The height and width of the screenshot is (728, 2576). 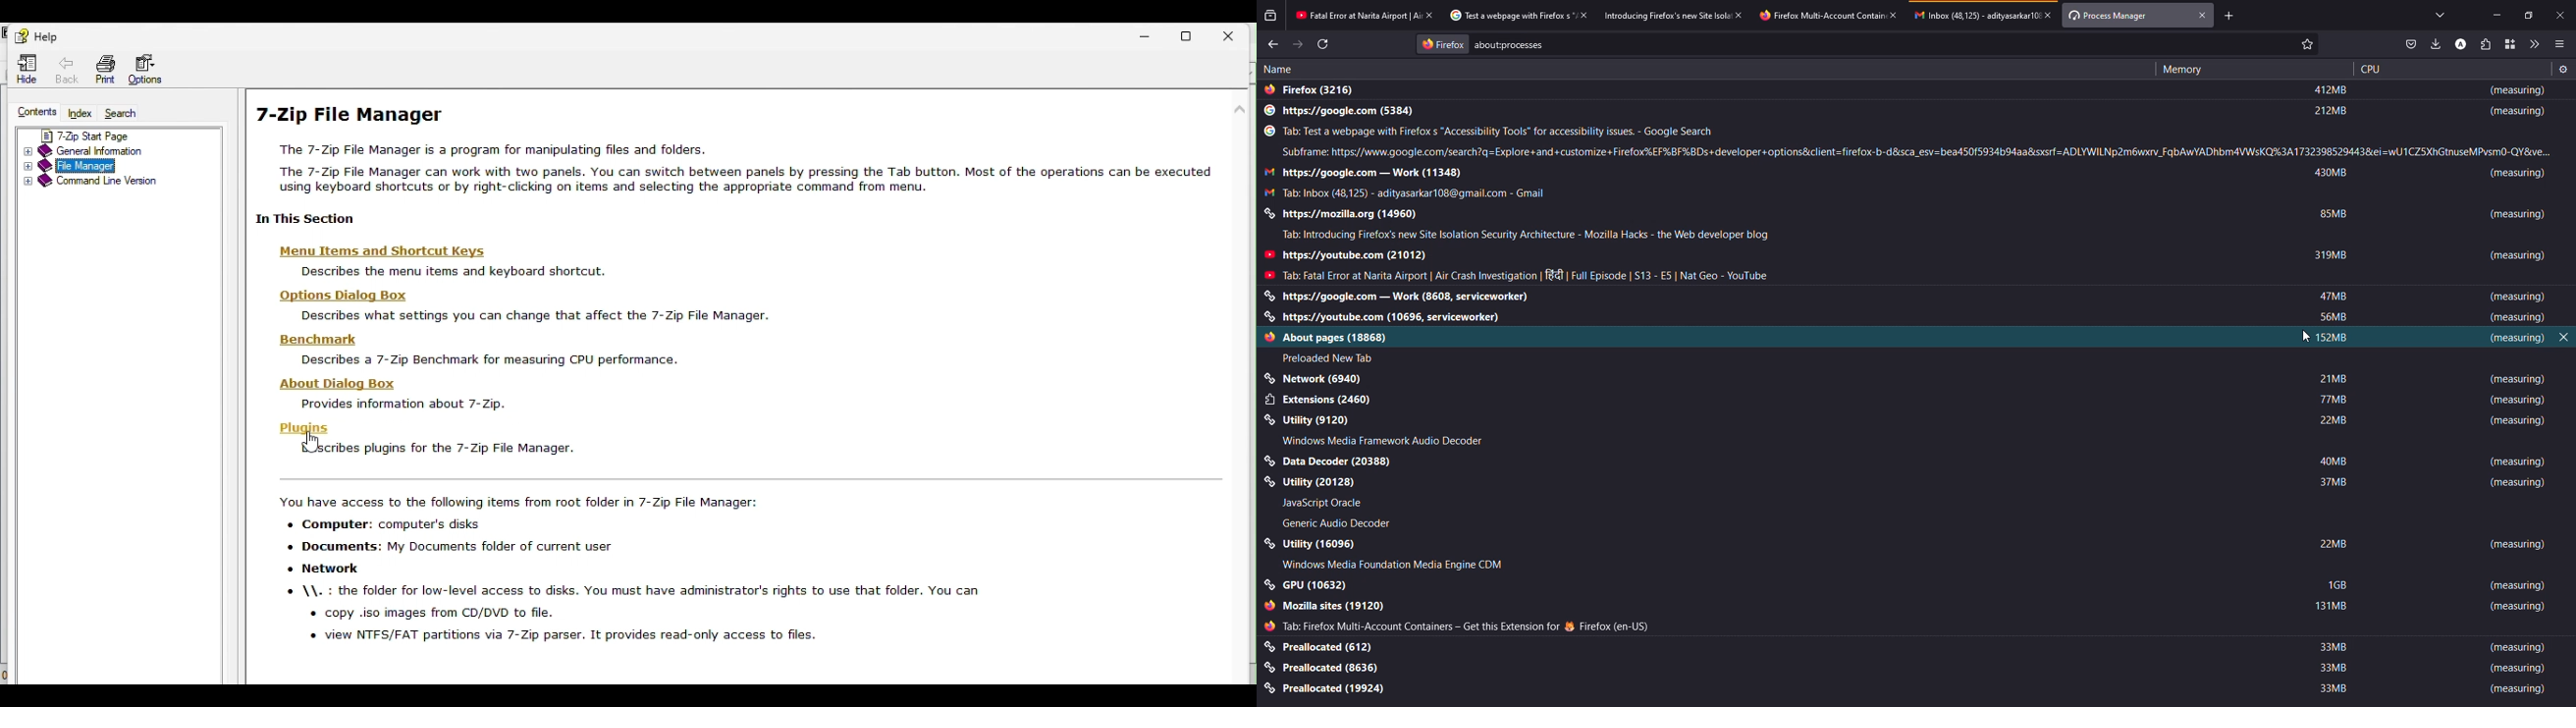 What do you see at coordinates (1311, 482) in the screenshot?
I see `Utility 20128` at bounding box center [1311, 482].